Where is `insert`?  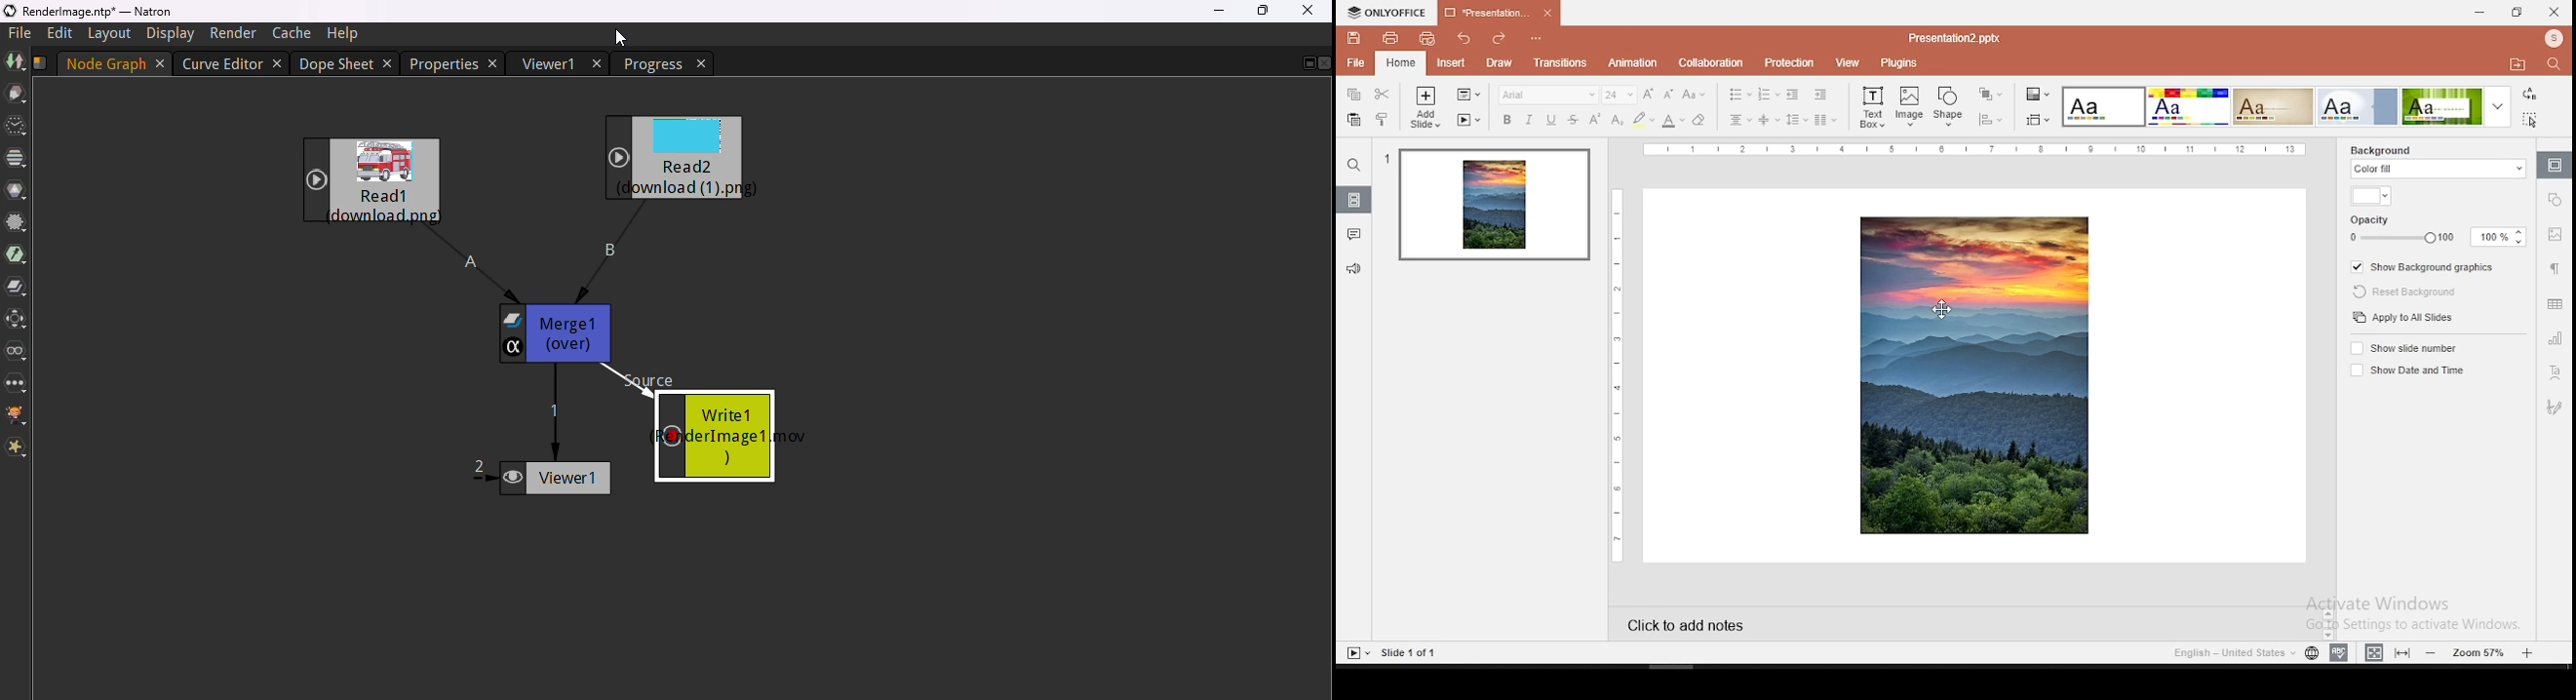
insert is located at coordinates (1448, 63).